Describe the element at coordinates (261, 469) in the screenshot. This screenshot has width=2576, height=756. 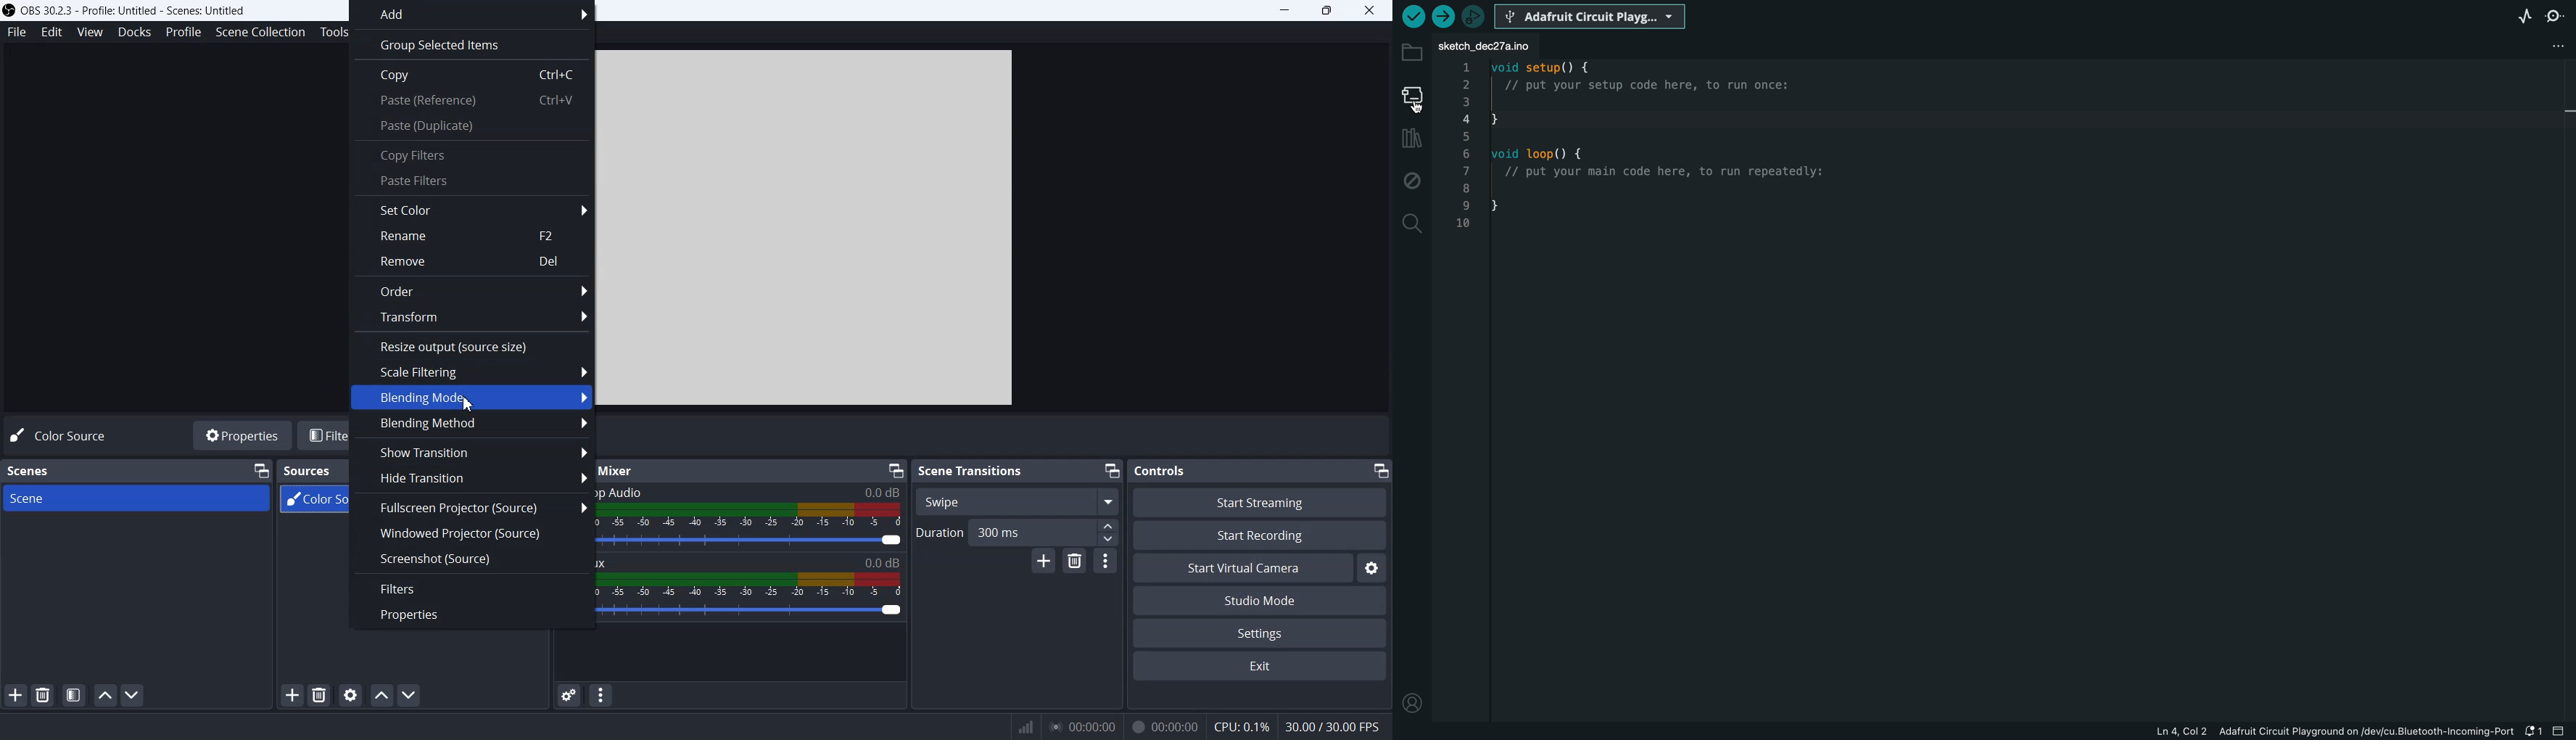
I see `Minimize` at that location.